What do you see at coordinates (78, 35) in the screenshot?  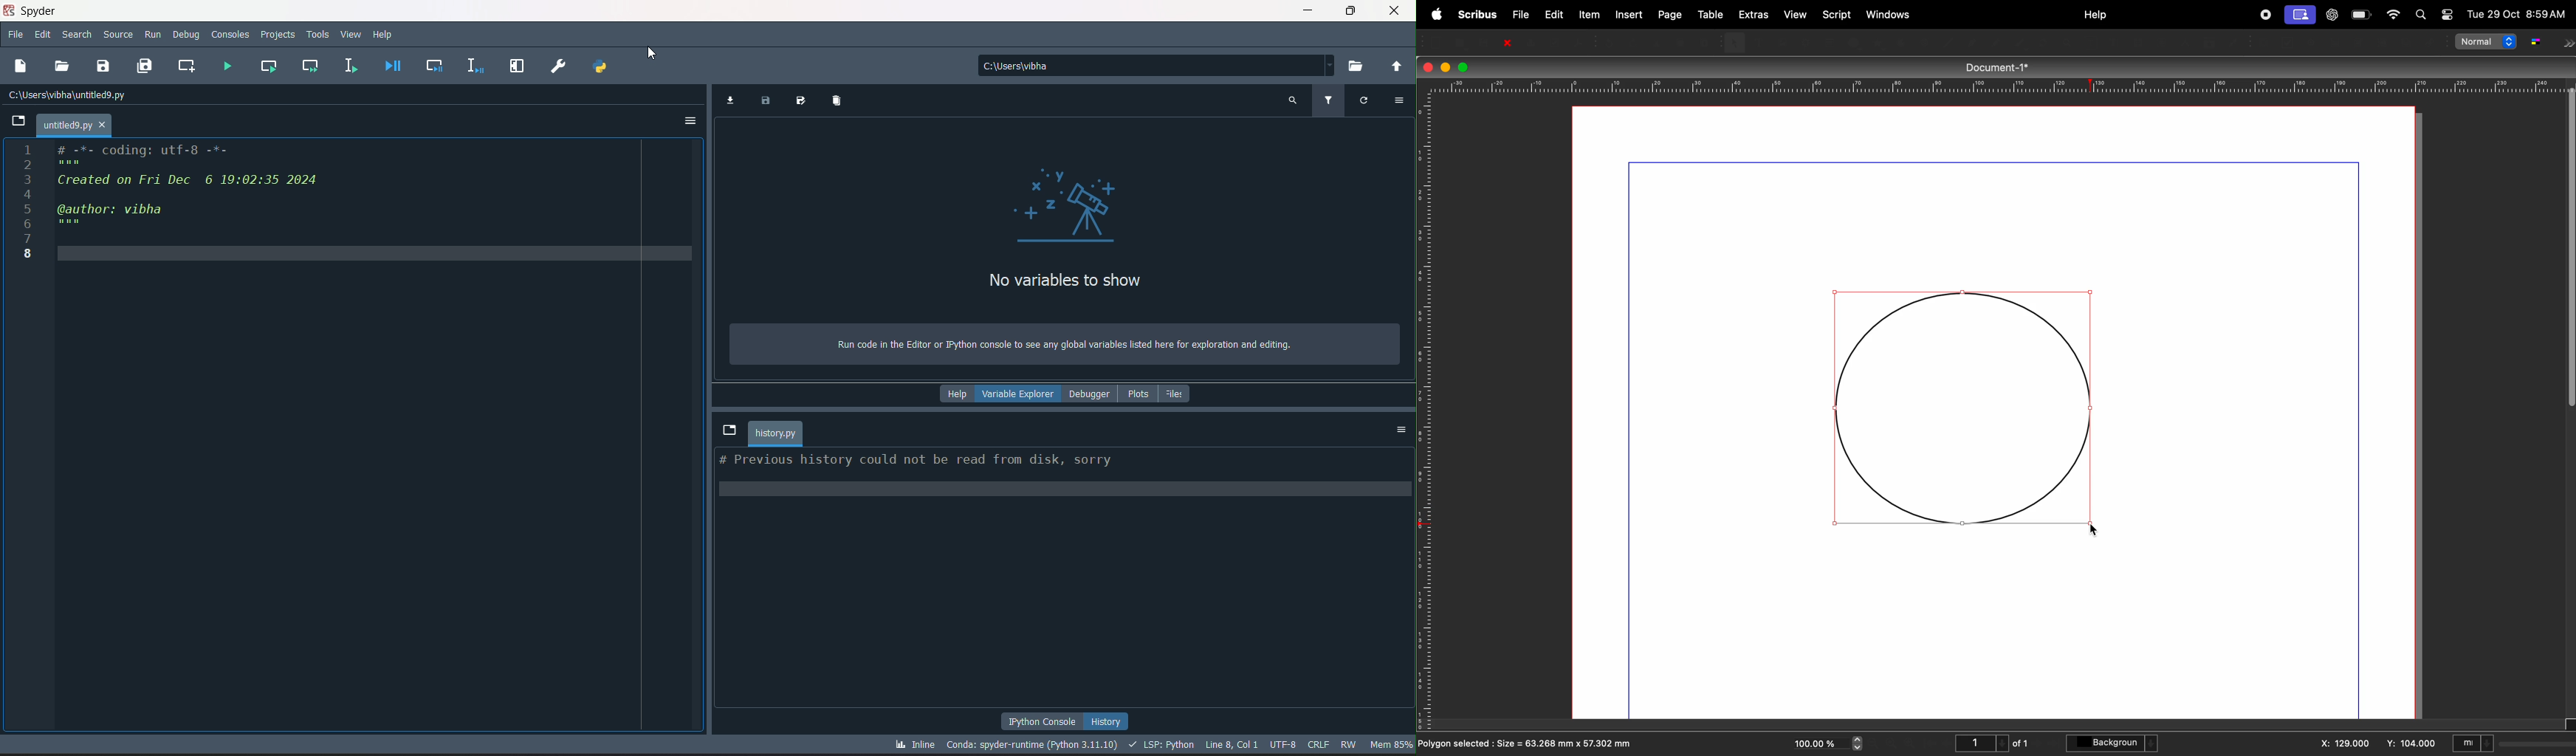 I see `search` at bounding box center [78, 35].